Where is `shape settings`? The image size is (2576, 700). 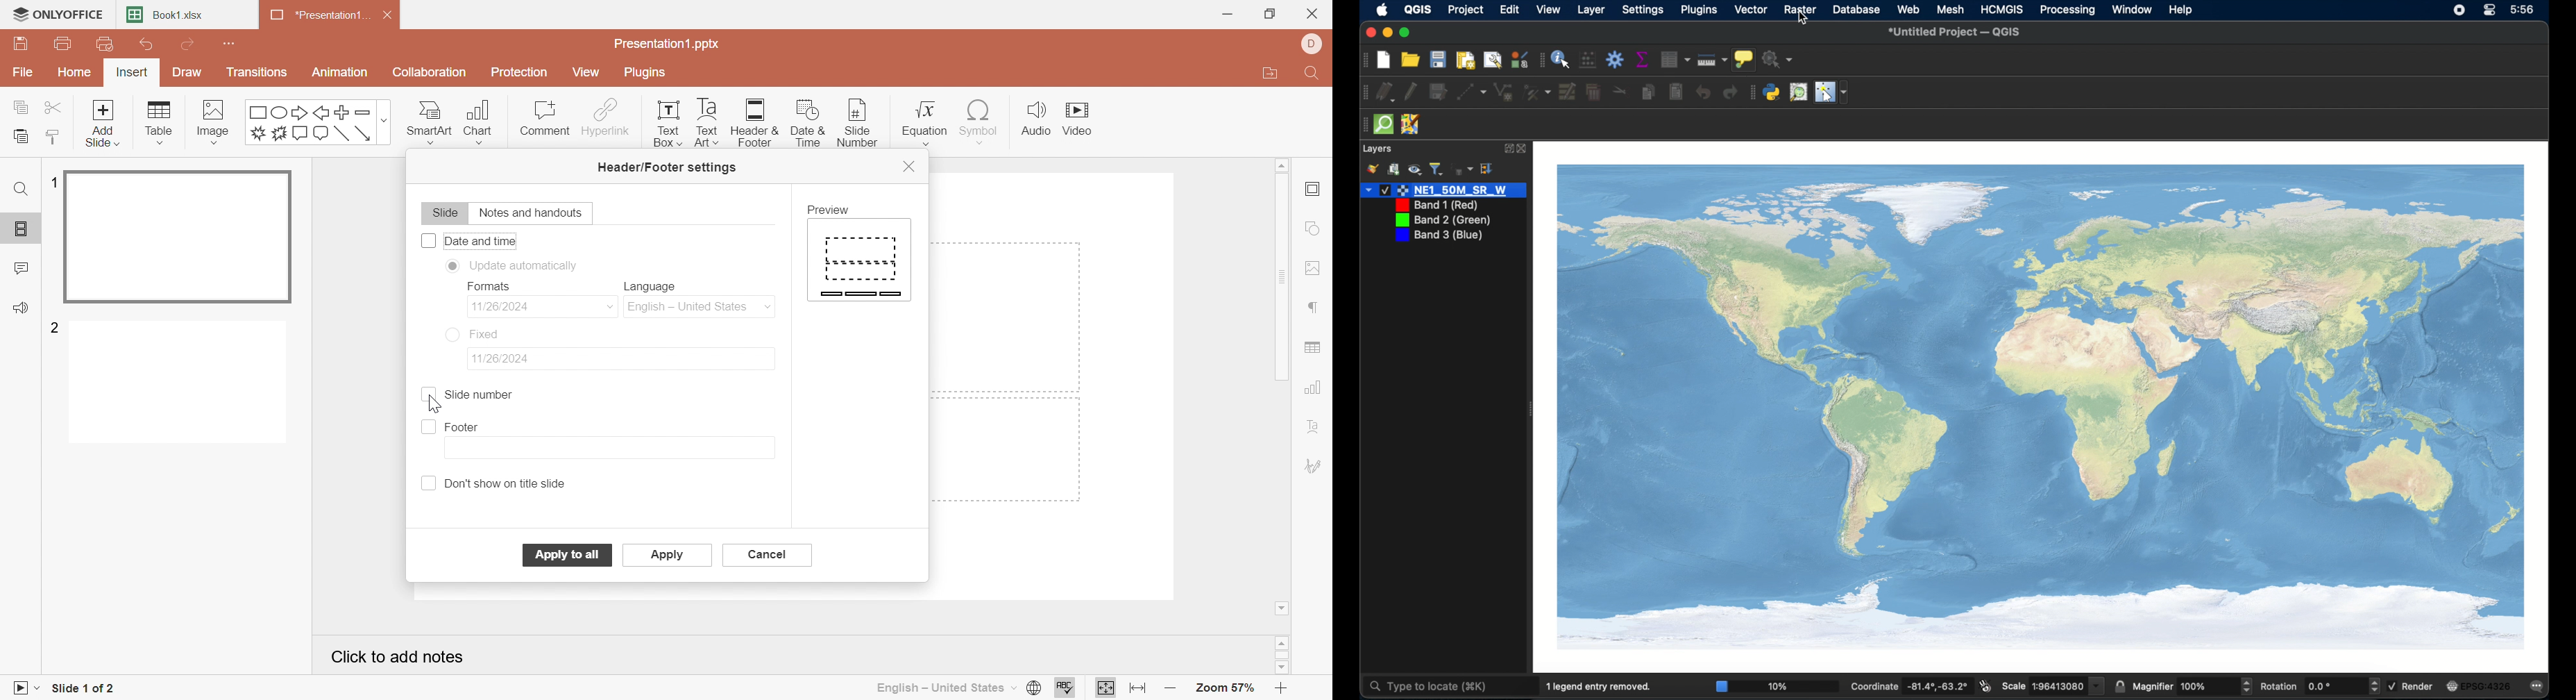
shape settings is located at coordinates (1319, 230).